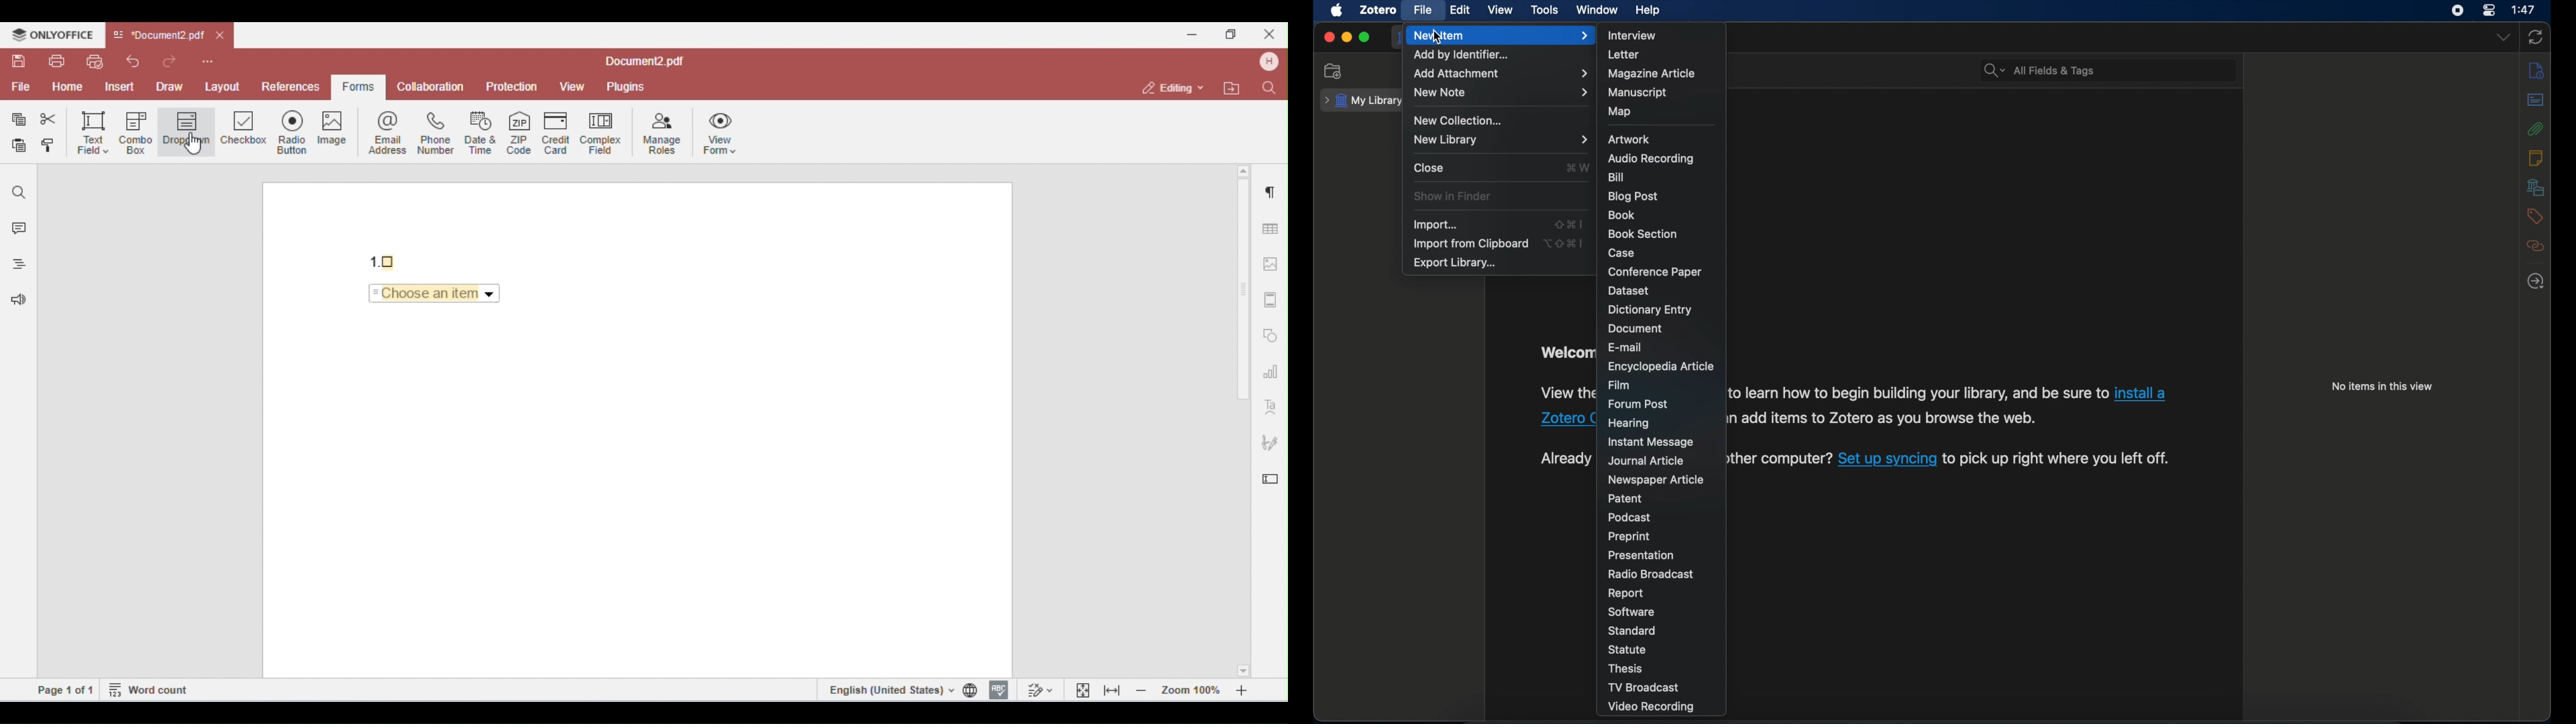 This screenshot has height=728, width=2576. I want to click on minimize, so click(1348, 37).